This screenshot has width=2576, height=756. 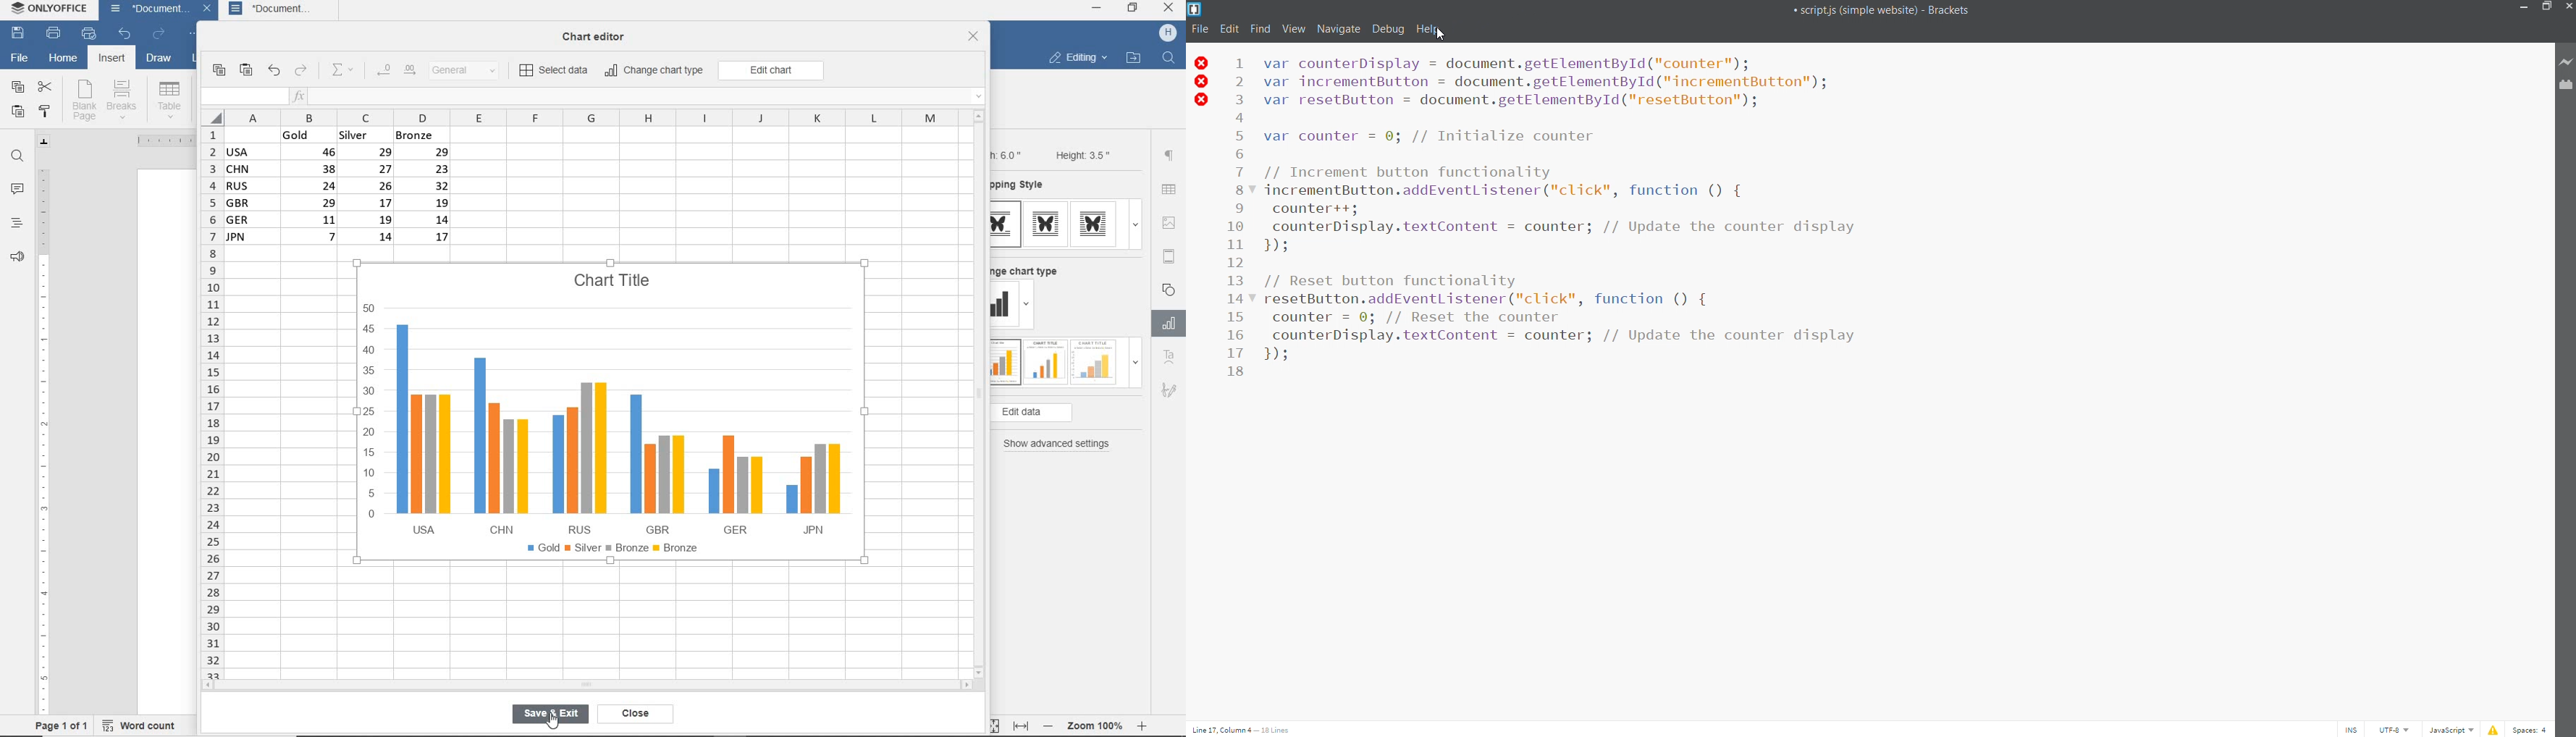 I want to click on save & exit, so click(x=550, y=715).